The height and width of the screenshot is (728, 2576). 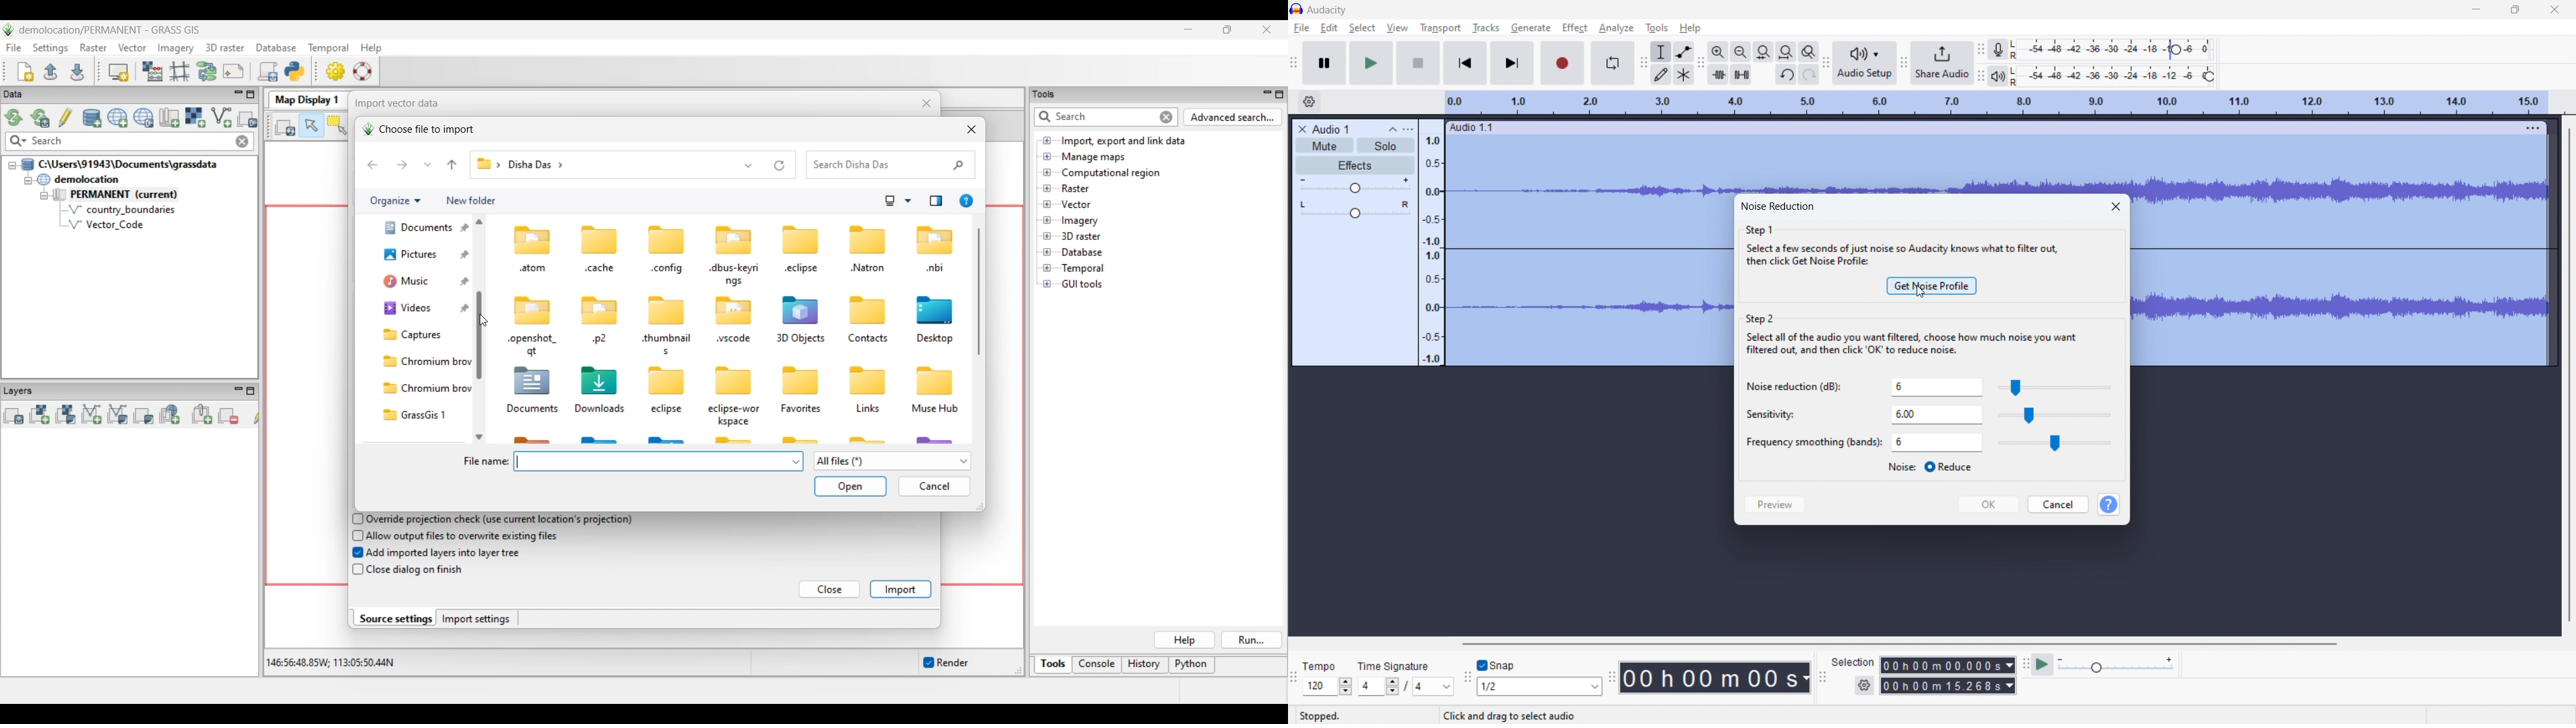 I want to click on set time signature, so click(x=1406, y=678).